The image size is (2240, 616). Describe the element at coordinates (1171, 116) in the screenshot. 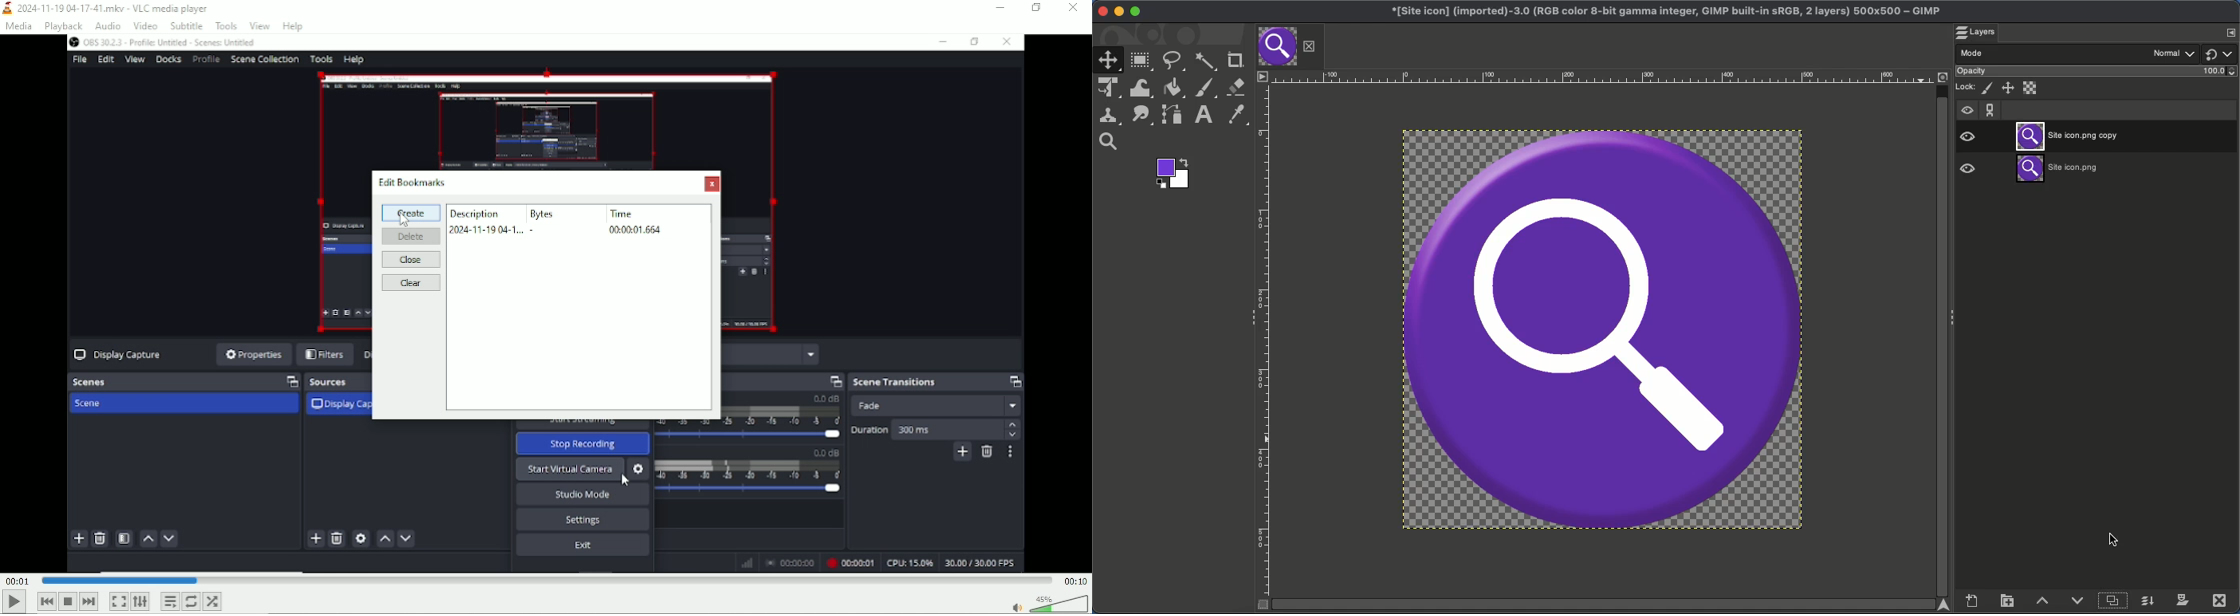

I see `Paths` at that location.